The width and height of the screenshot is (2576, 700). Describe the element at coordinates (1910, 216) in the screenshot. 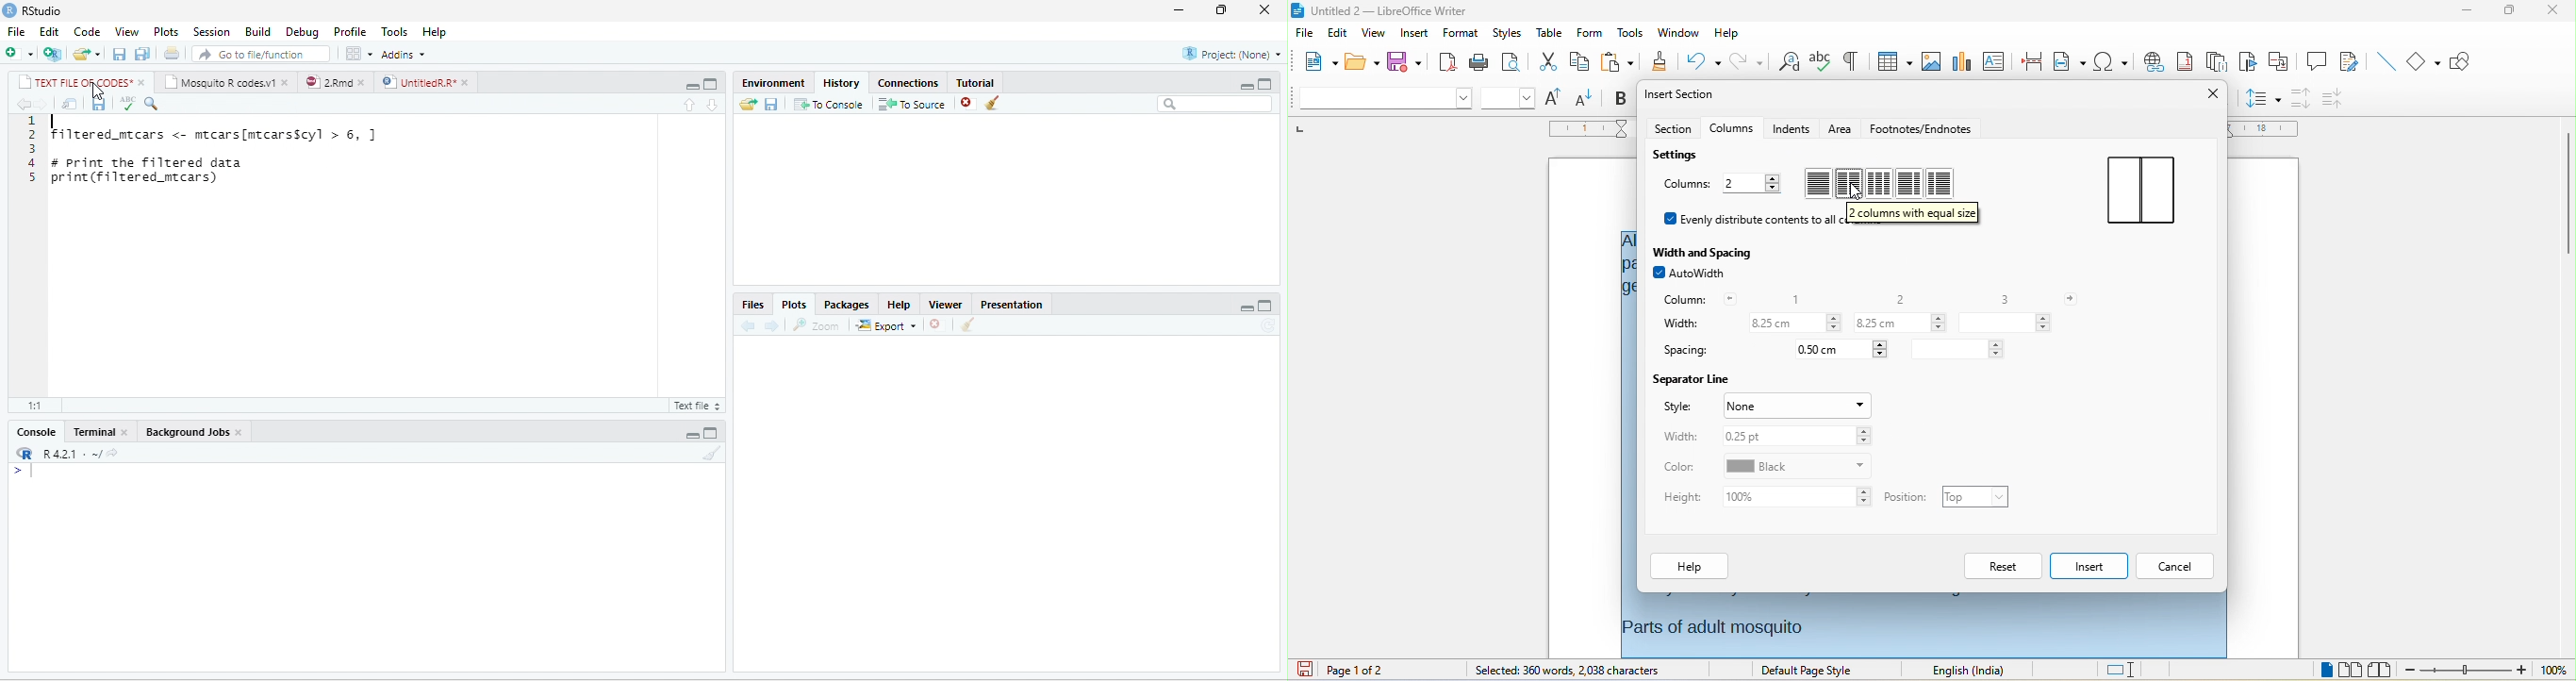

I see `tool tips` at that location.